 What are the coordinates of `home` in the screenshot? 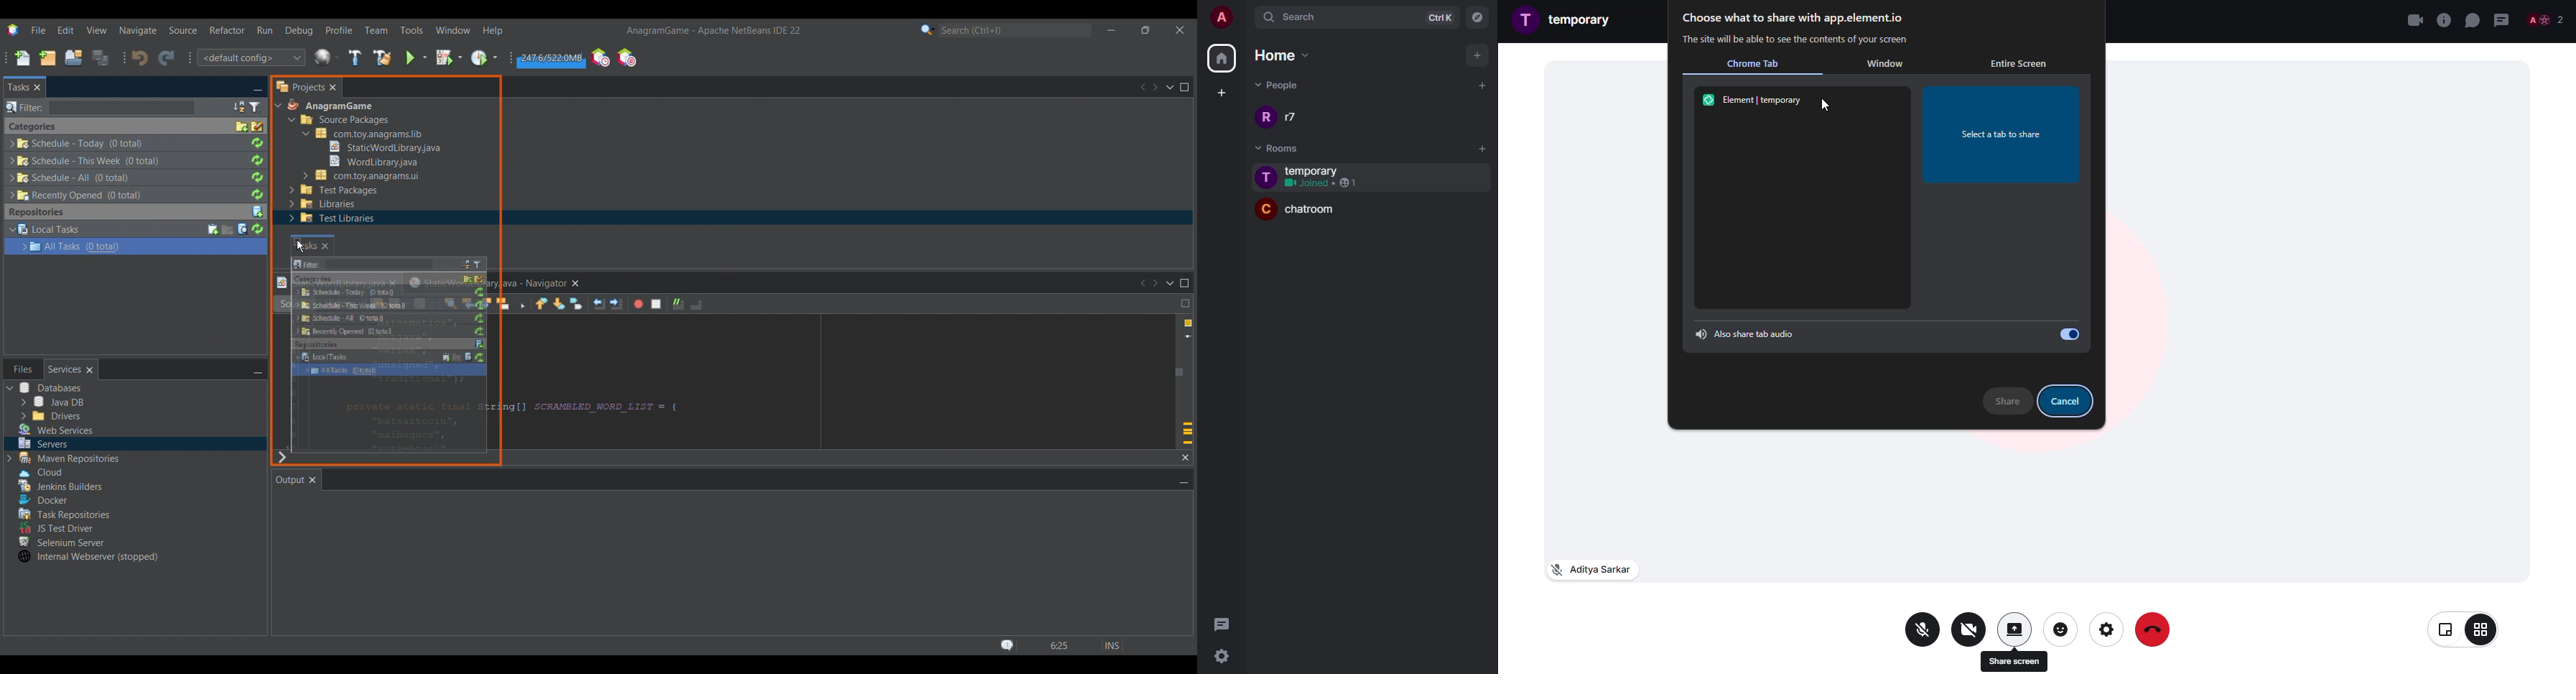 It's located at (1221, 59).